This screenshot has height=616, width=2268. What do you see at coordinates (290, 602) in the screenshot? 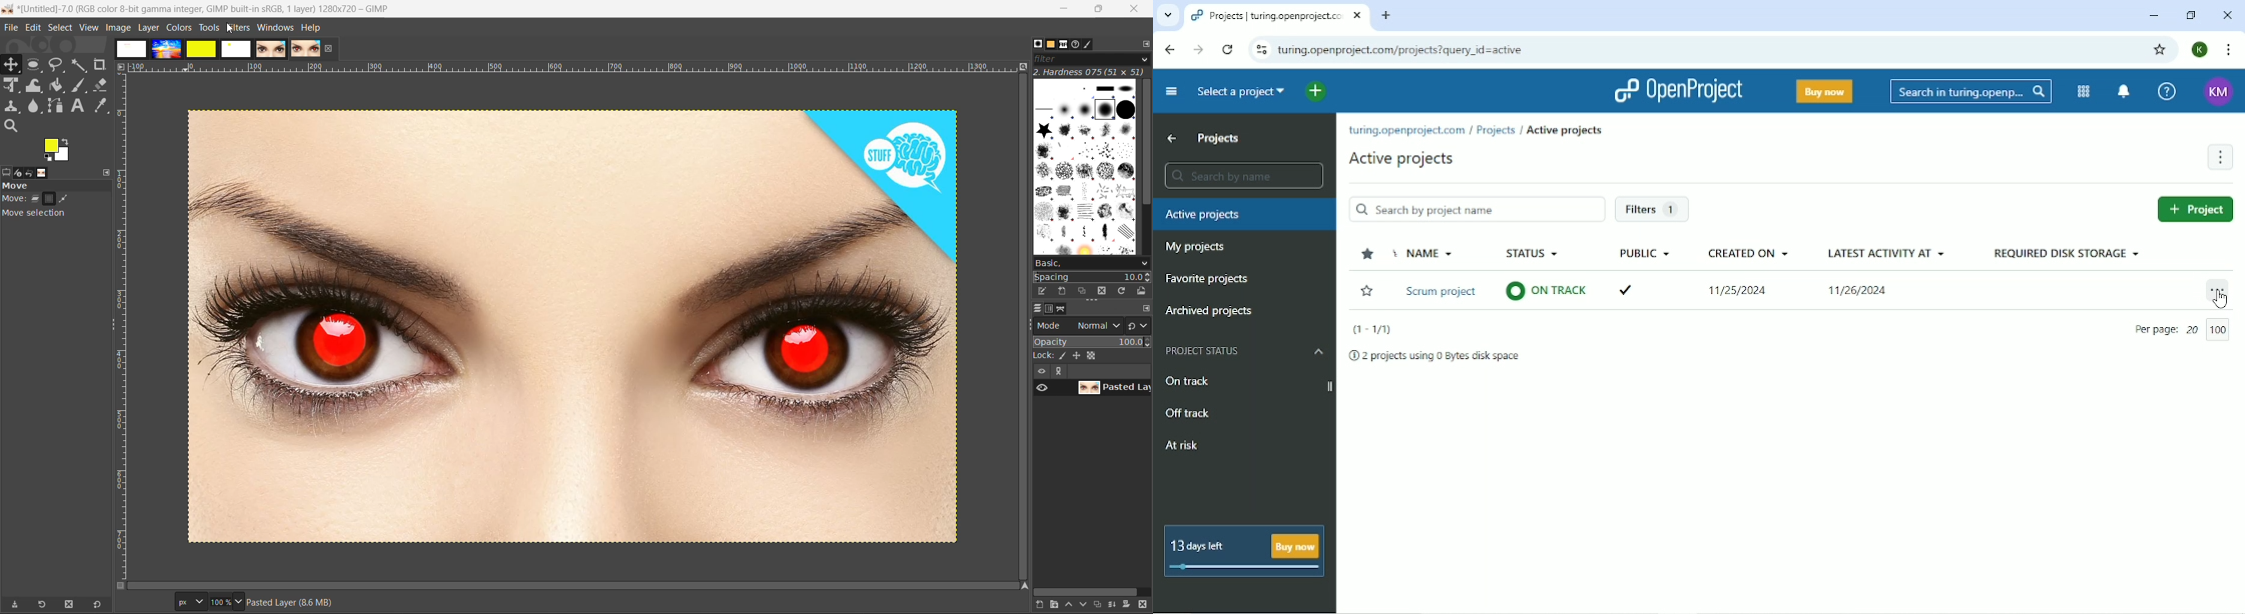
I see `metadata` at bounding box center [290, 602].